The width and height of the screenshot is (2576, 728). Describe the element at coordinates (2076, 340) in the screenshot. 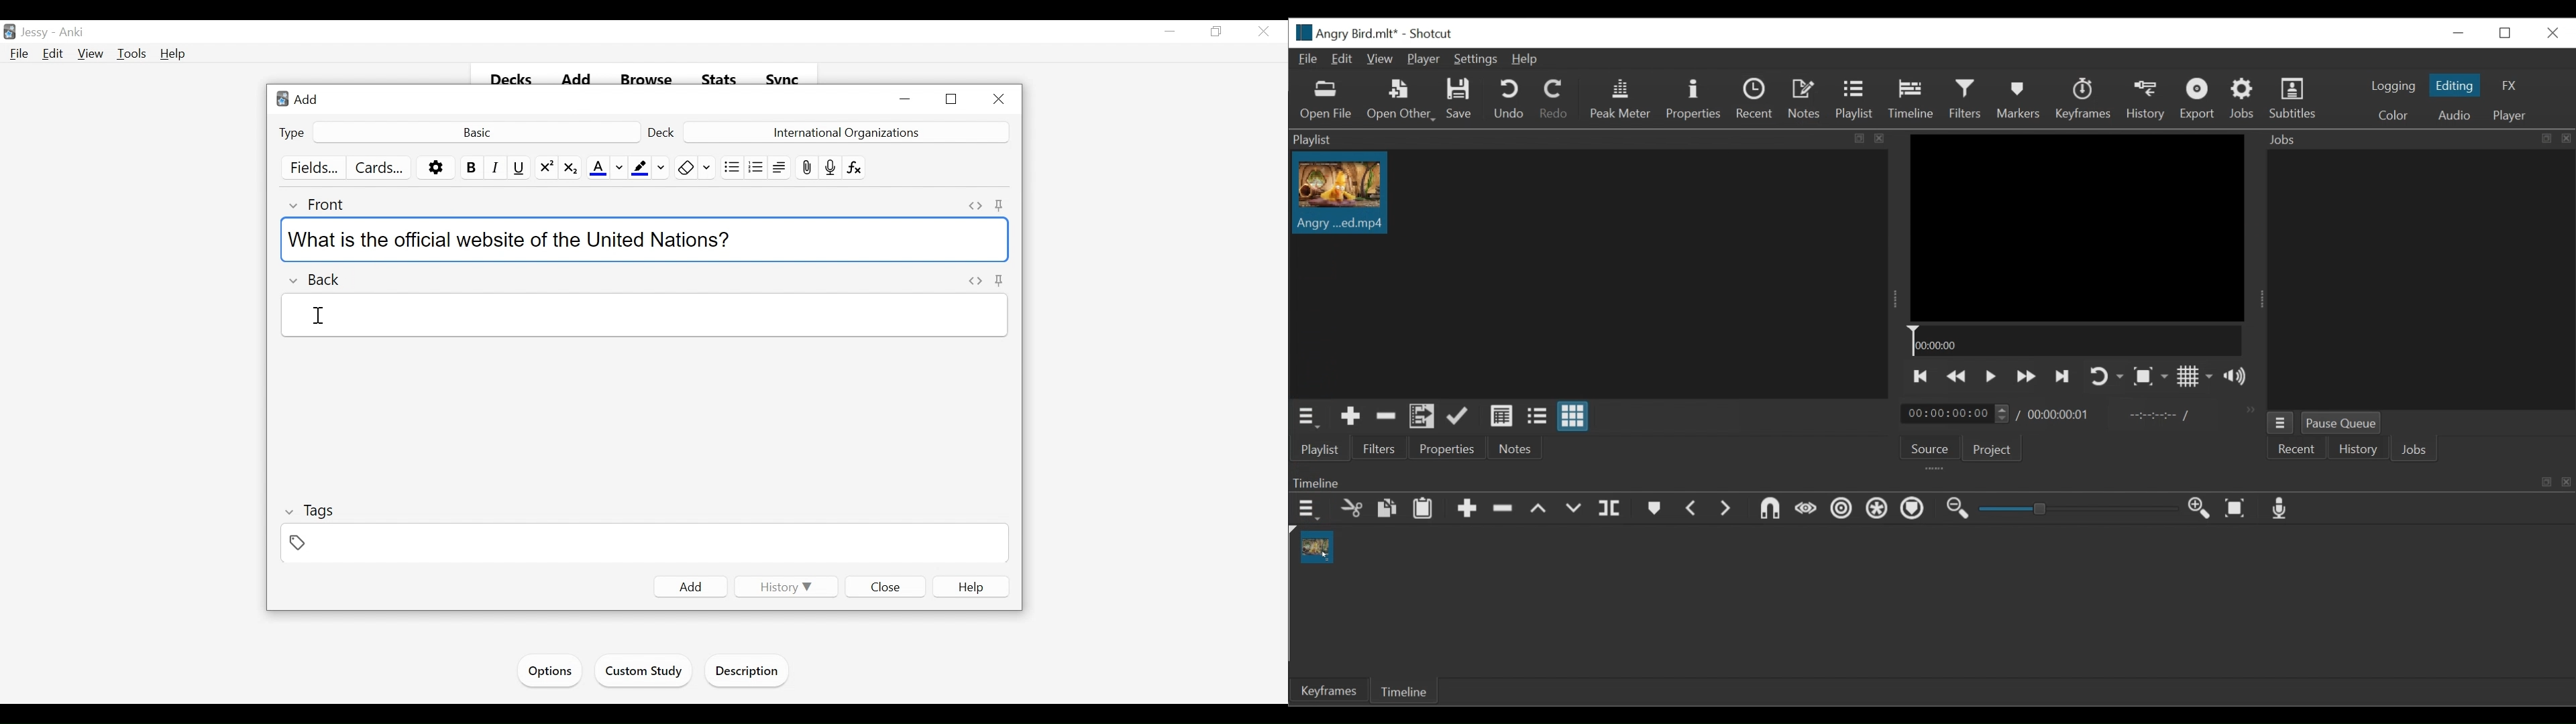

I see `Timeline` at that location.